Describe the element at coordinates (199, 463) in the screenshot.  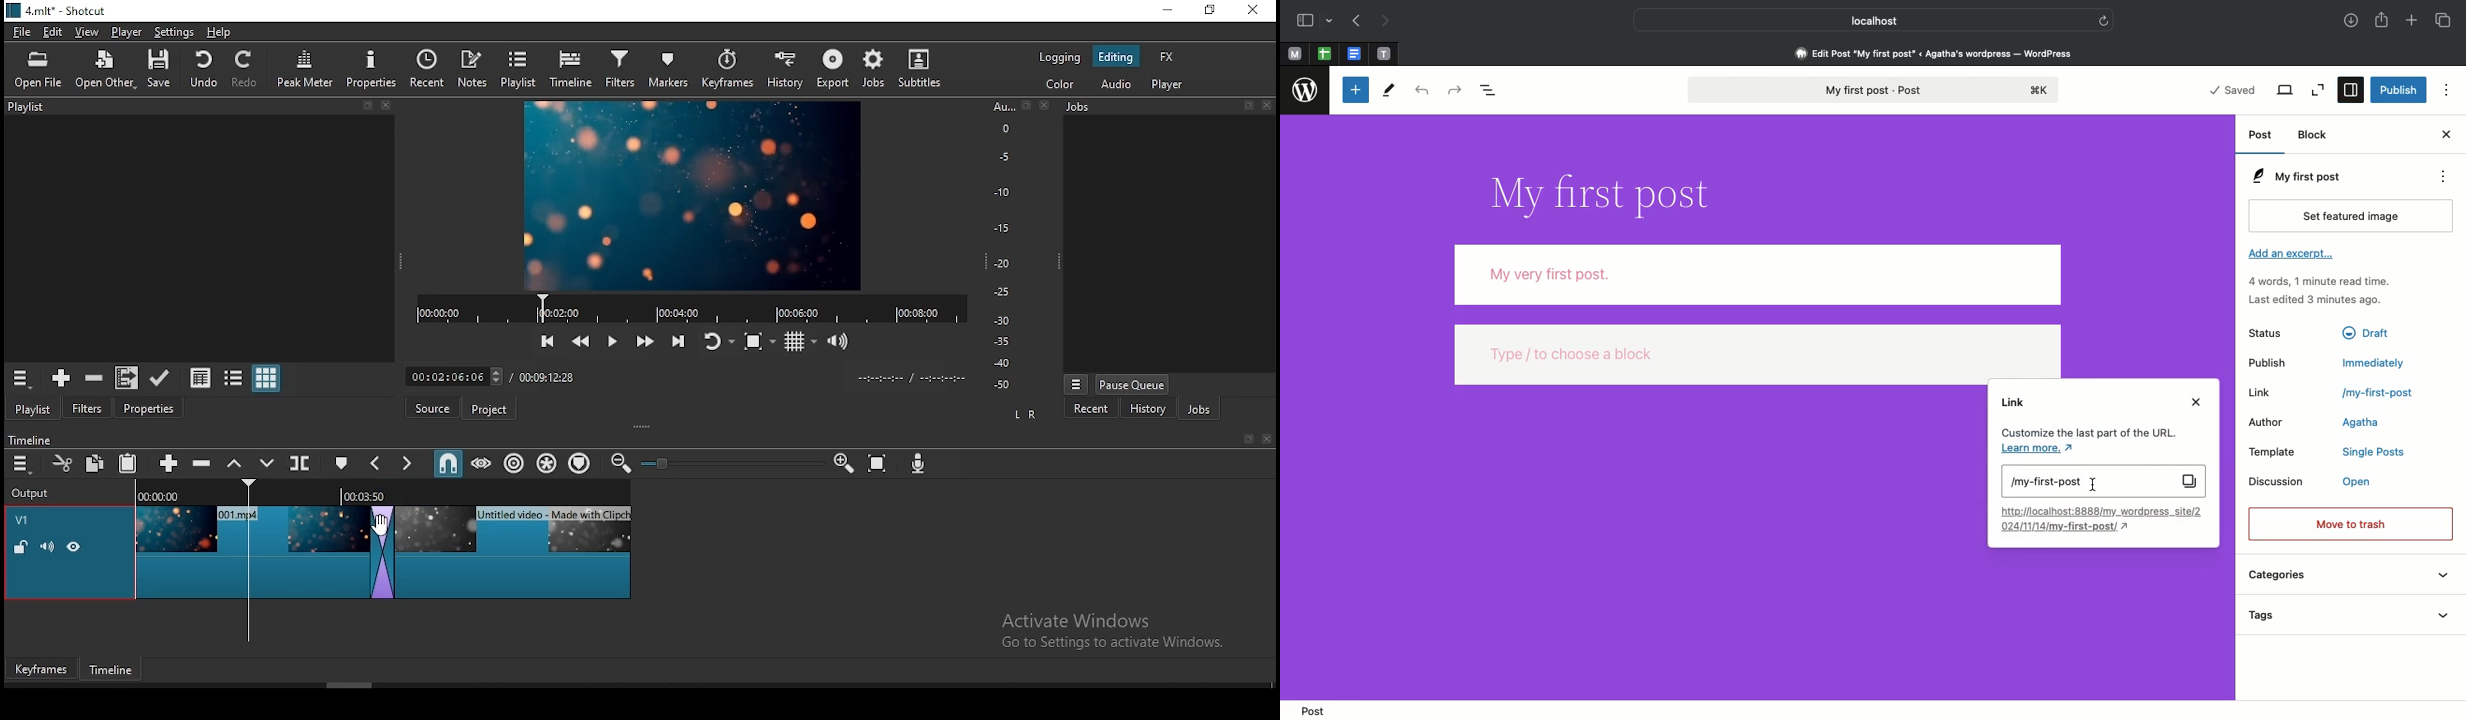
I see `ripple delete` at that location.